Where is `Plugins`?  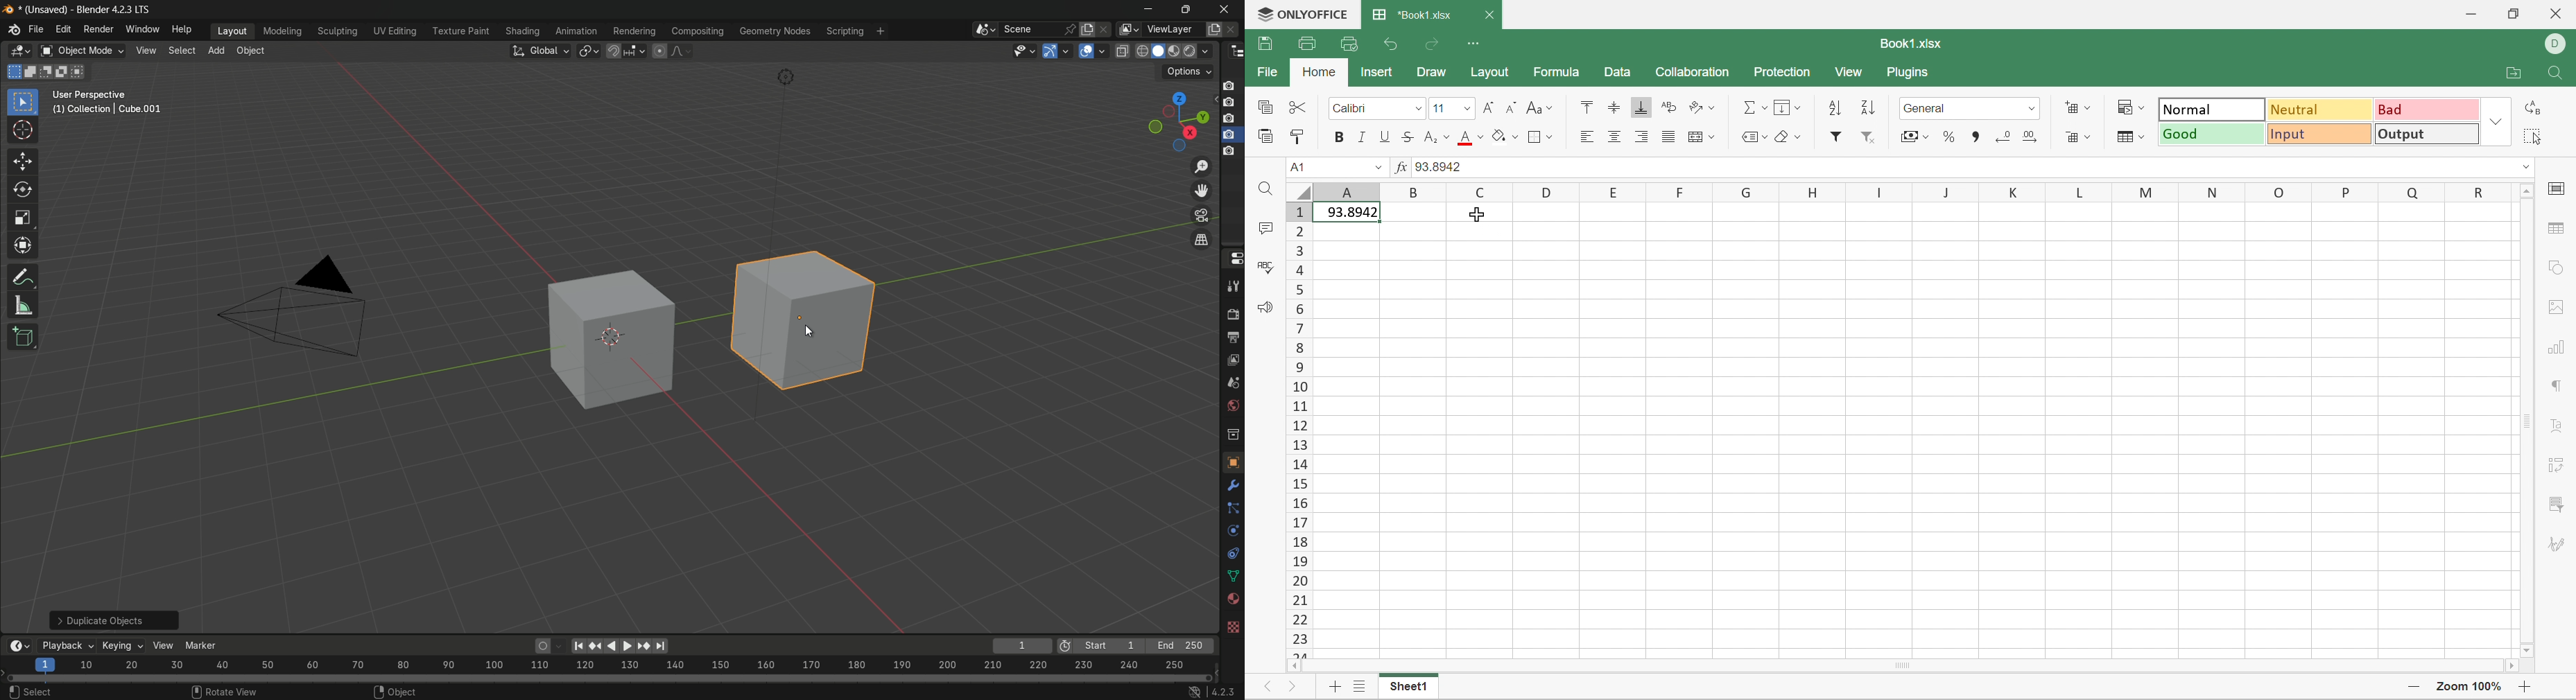 Plugins is located at coordinates (1911, 73).